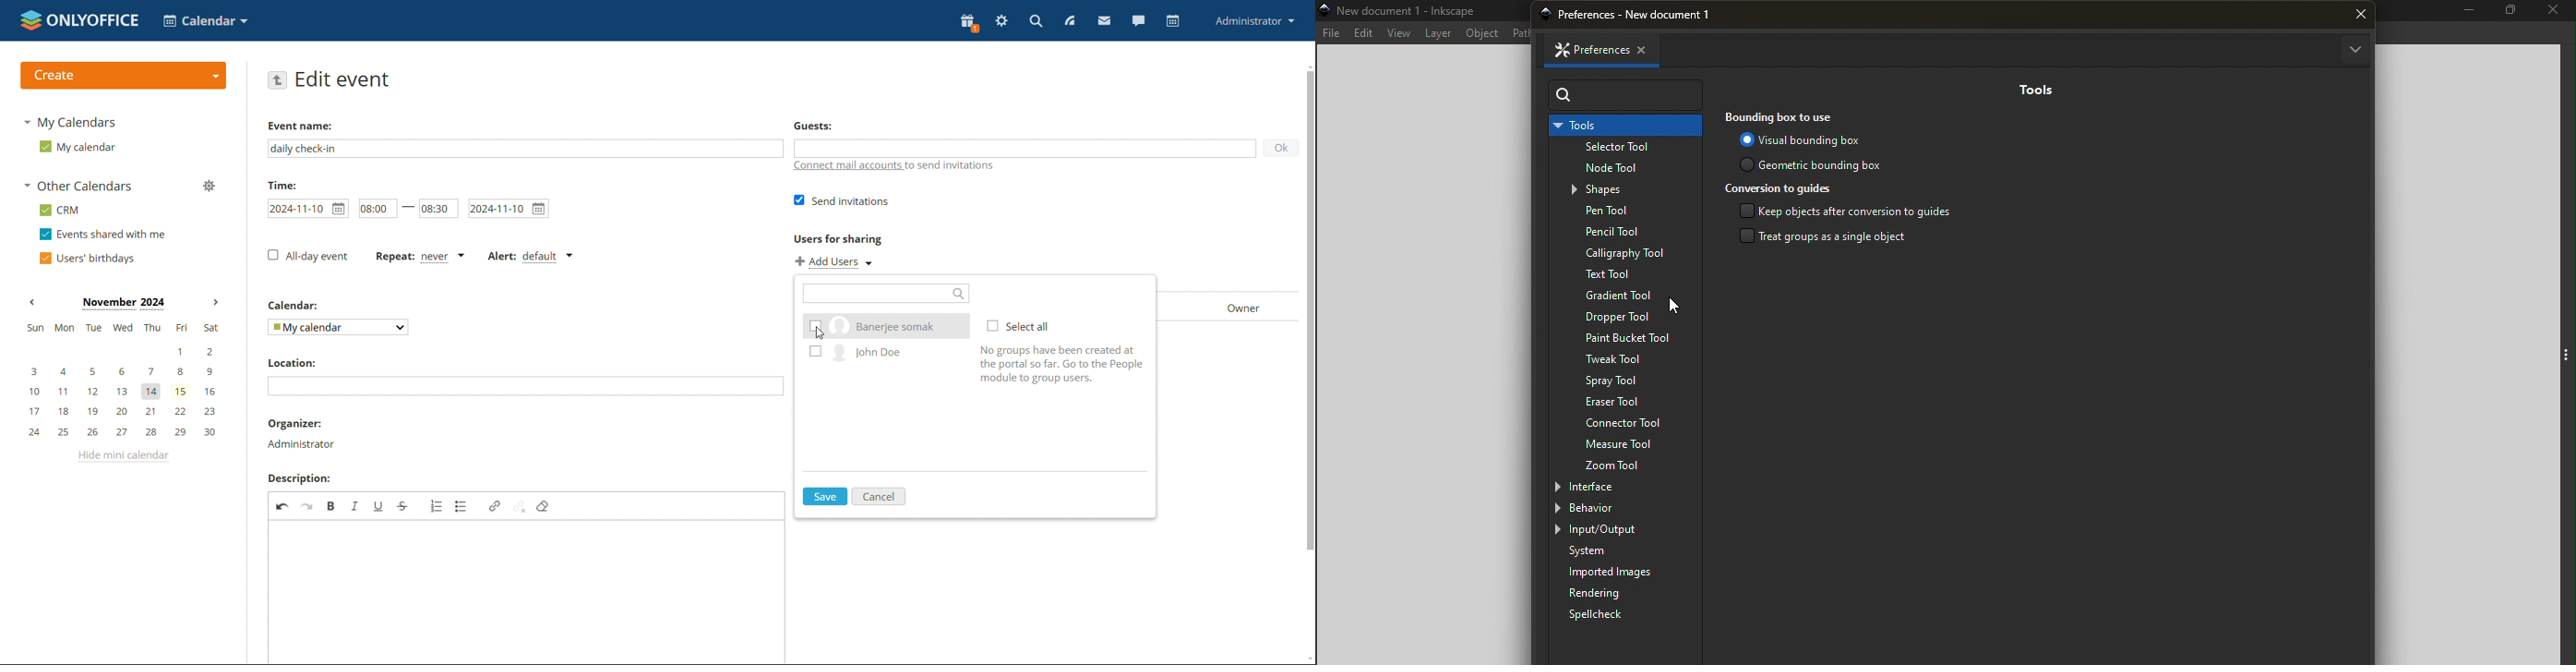 Image resolution: width=2576 pixels, height=672 pixels. What do you see at coordinates (495, 505) in the screenshot?
I see `link` at bounding box center [495, 505].